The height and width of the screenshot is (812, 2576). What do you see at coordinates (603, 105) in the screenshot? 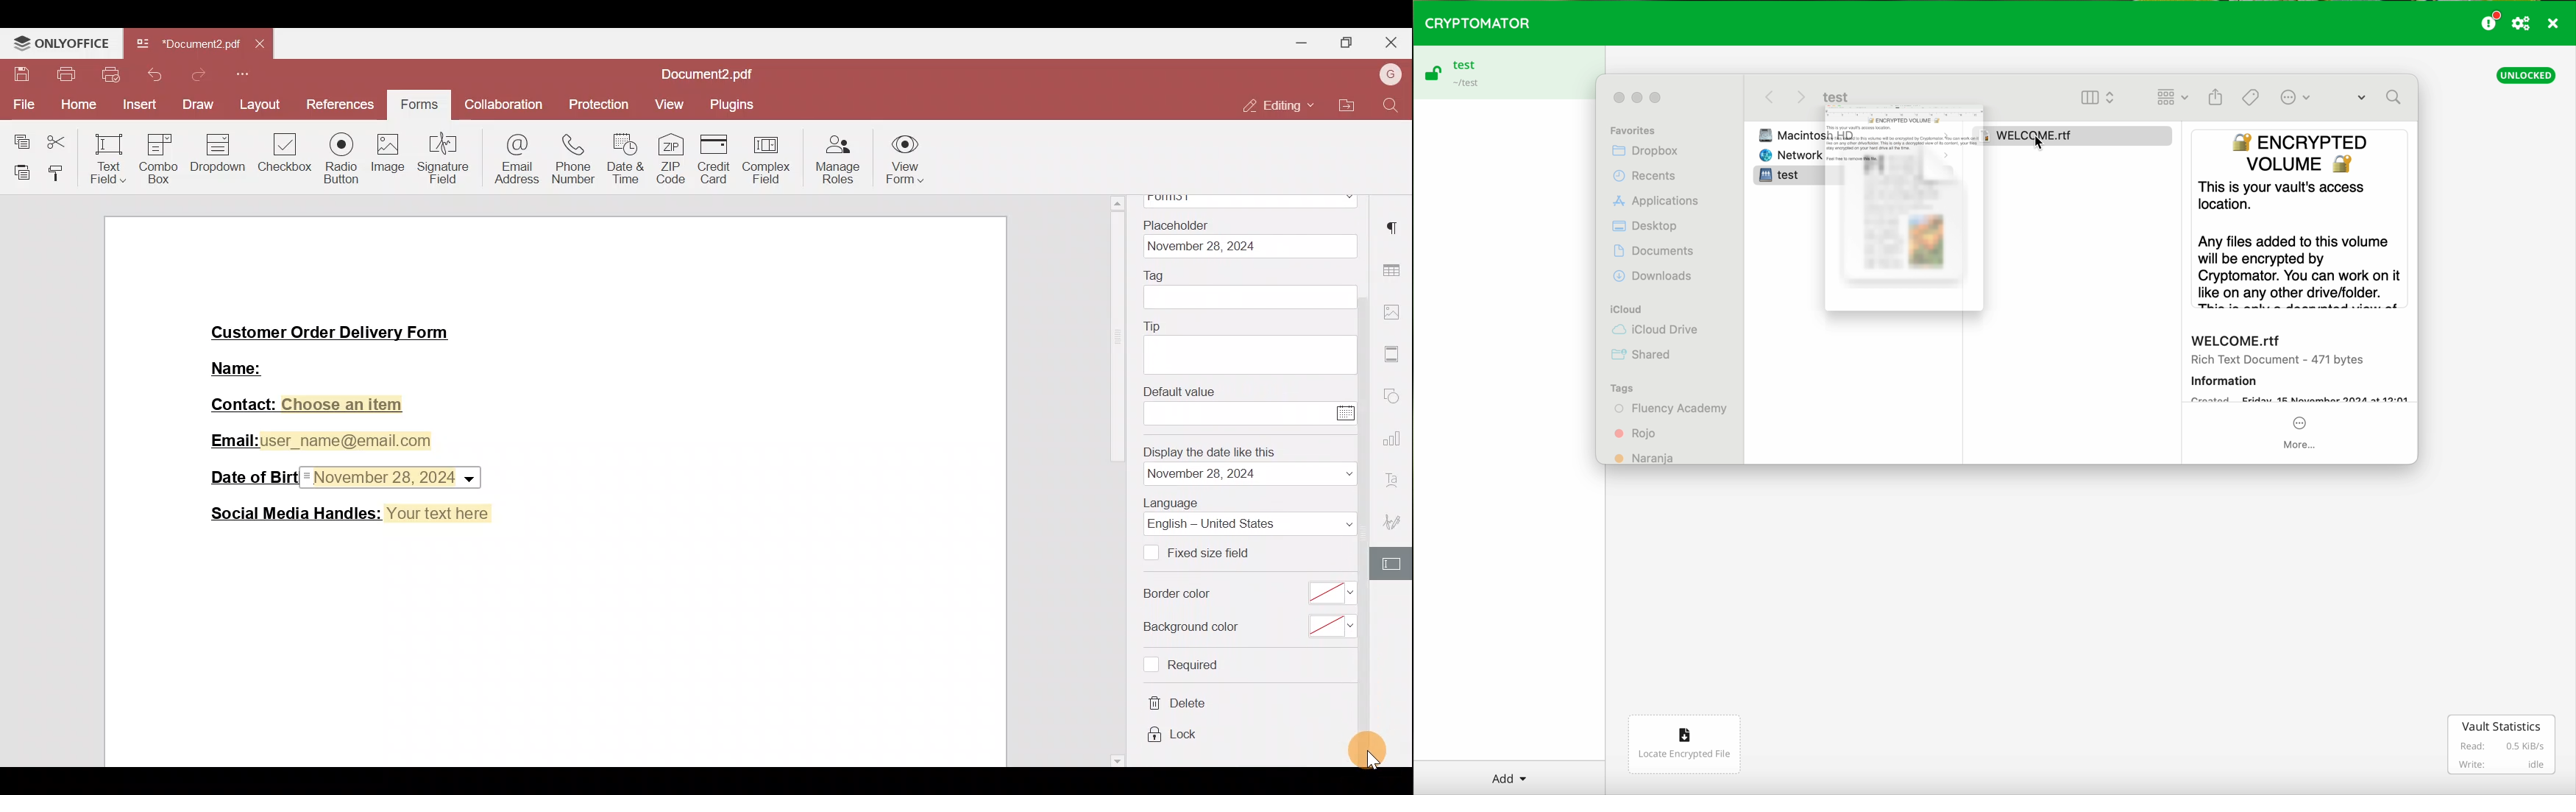
I see `Protection` at bounding box center [603, 105].